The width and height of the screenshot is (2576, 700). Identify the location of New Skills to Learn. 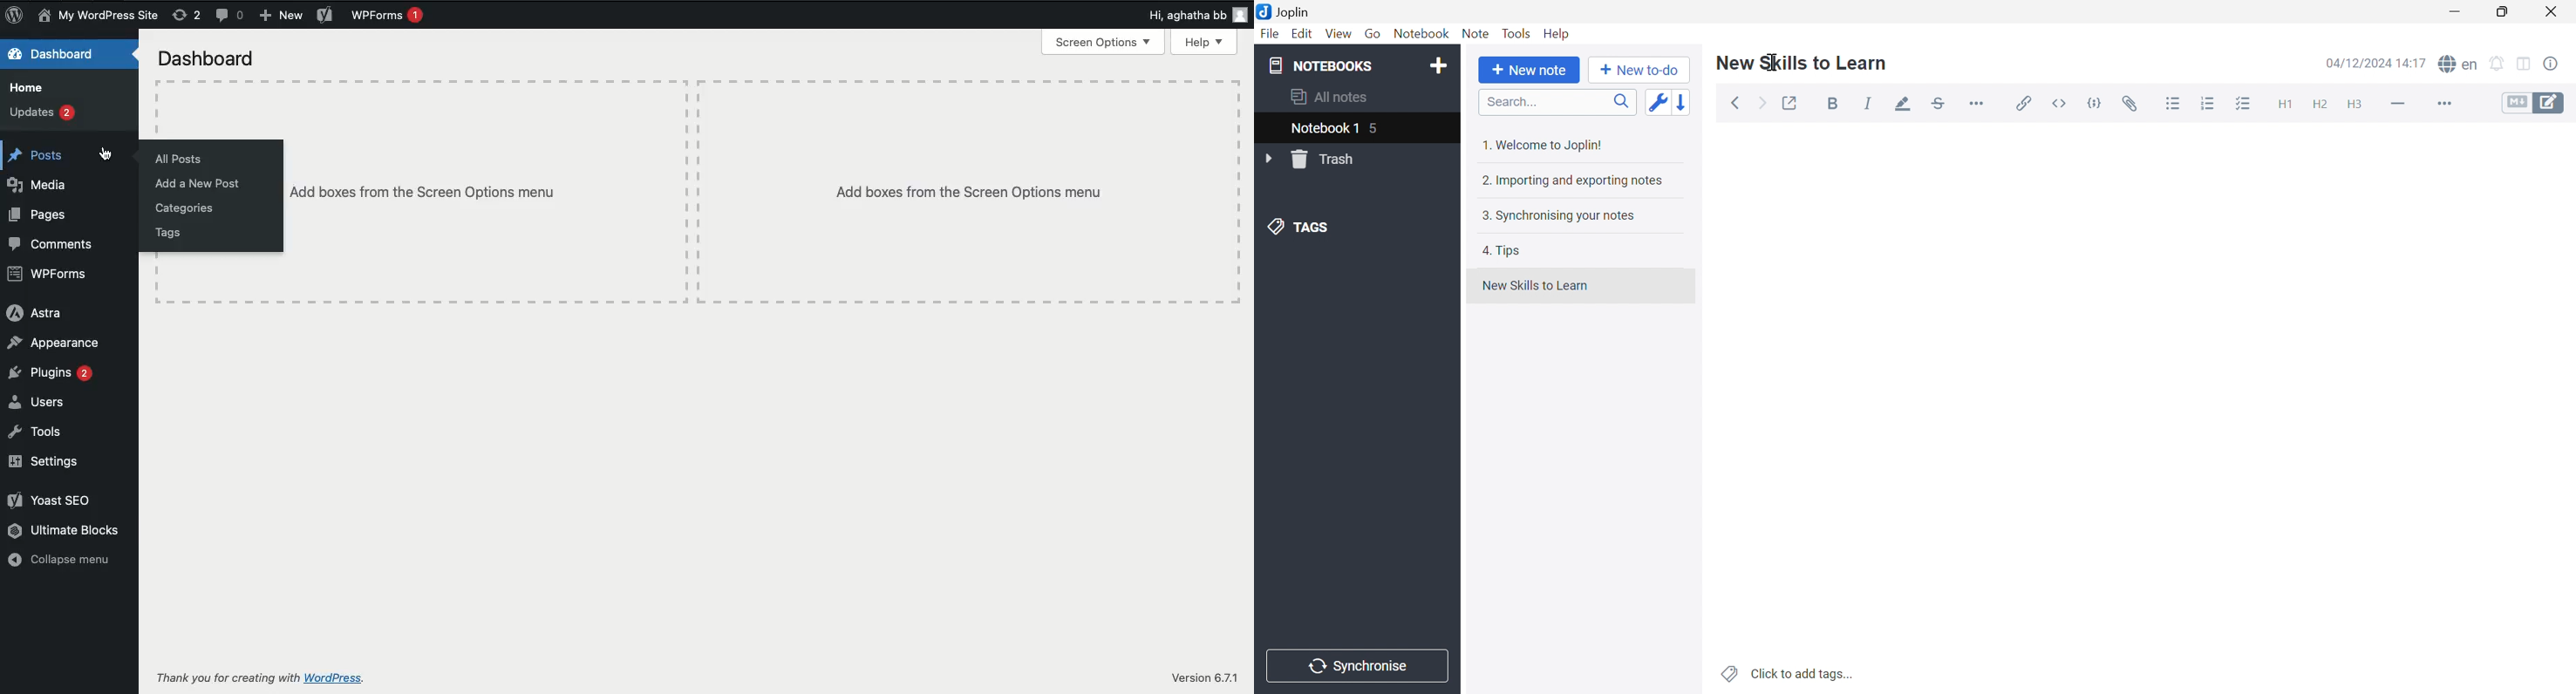
(1535, 286).